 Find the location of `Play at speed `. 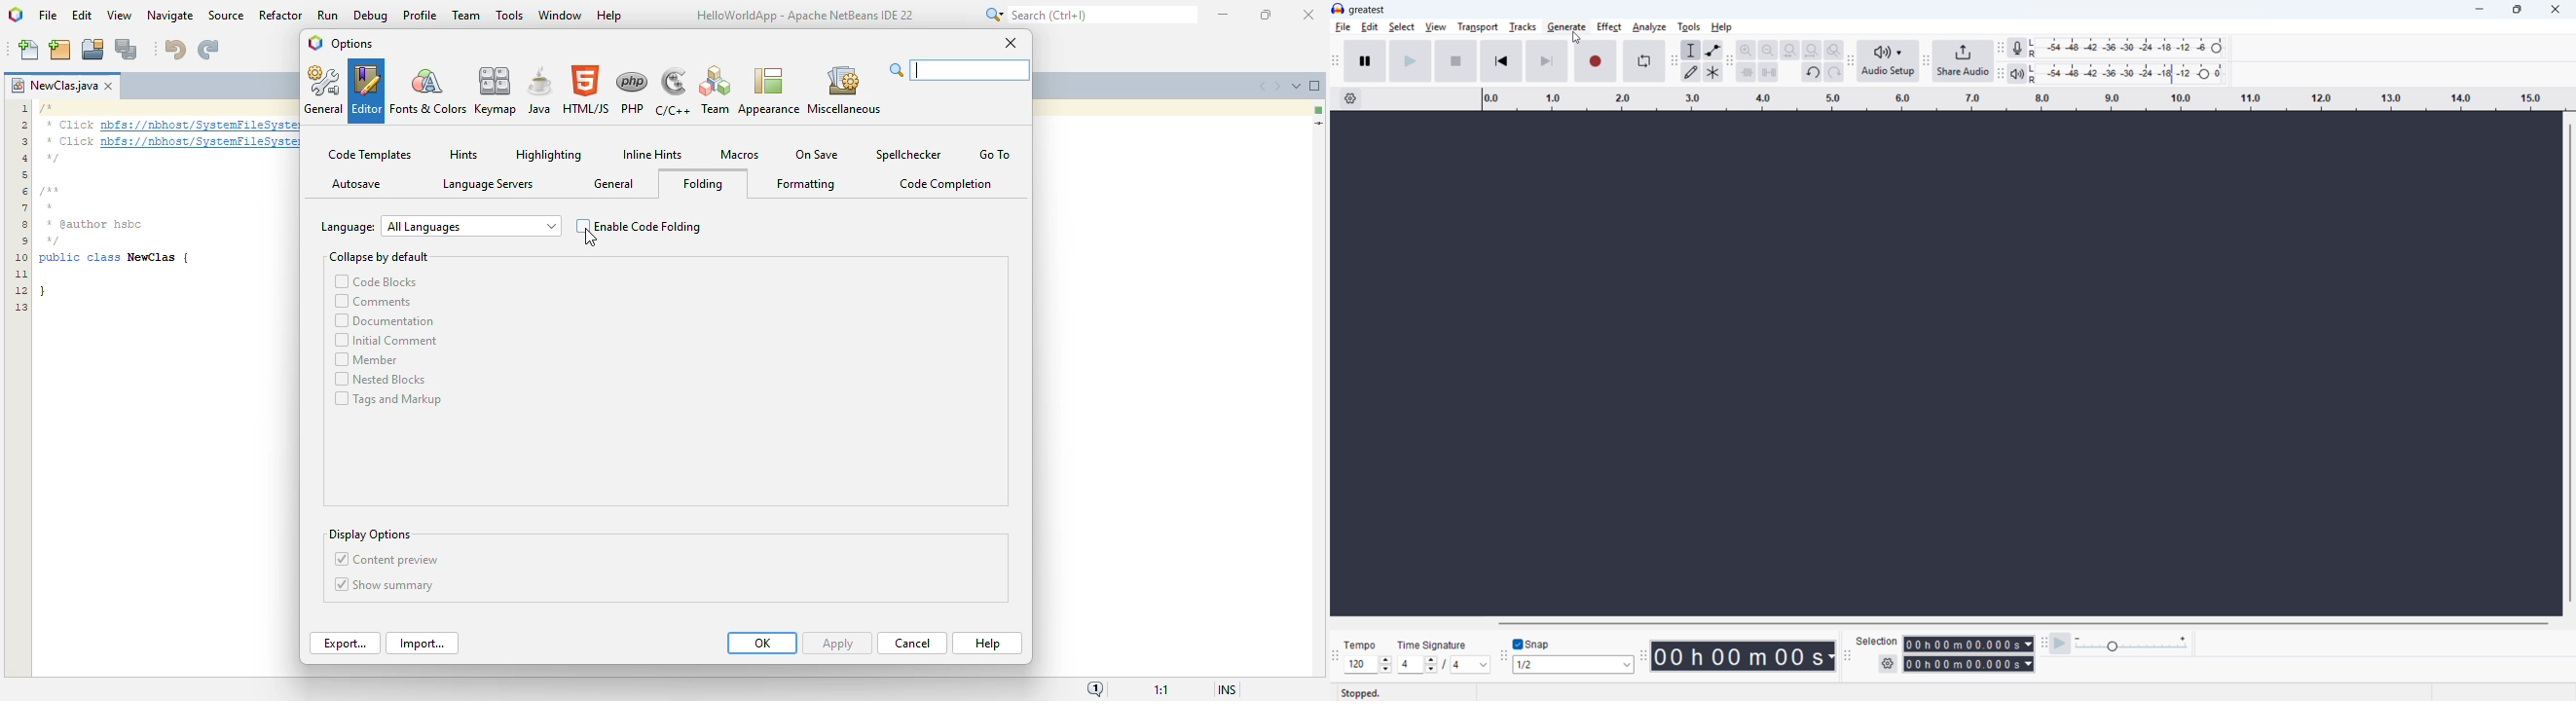

Play at speed  is located at coordinates (2061, 644).